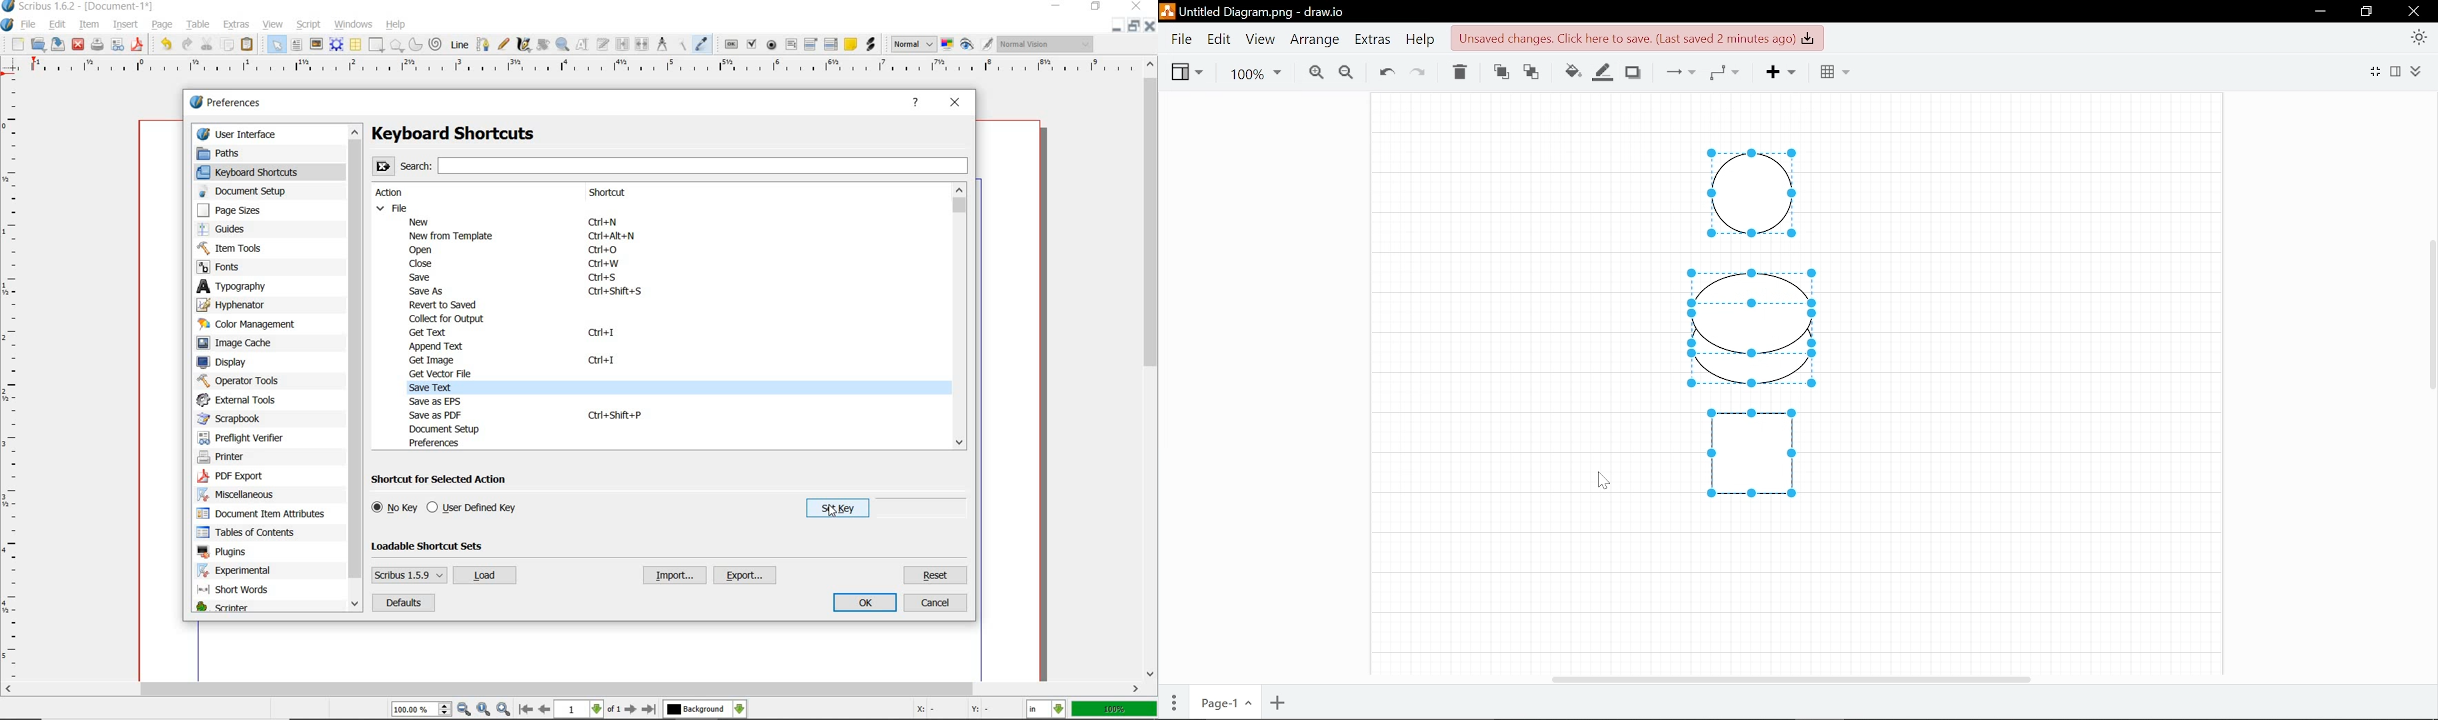 Image resolution: width=2464 pixels, height=728 pixels. What do you see at coordinates (612, 238) in the screenshot?
I see `Ctrl + Alt + N` at bounding box center [612, 238].